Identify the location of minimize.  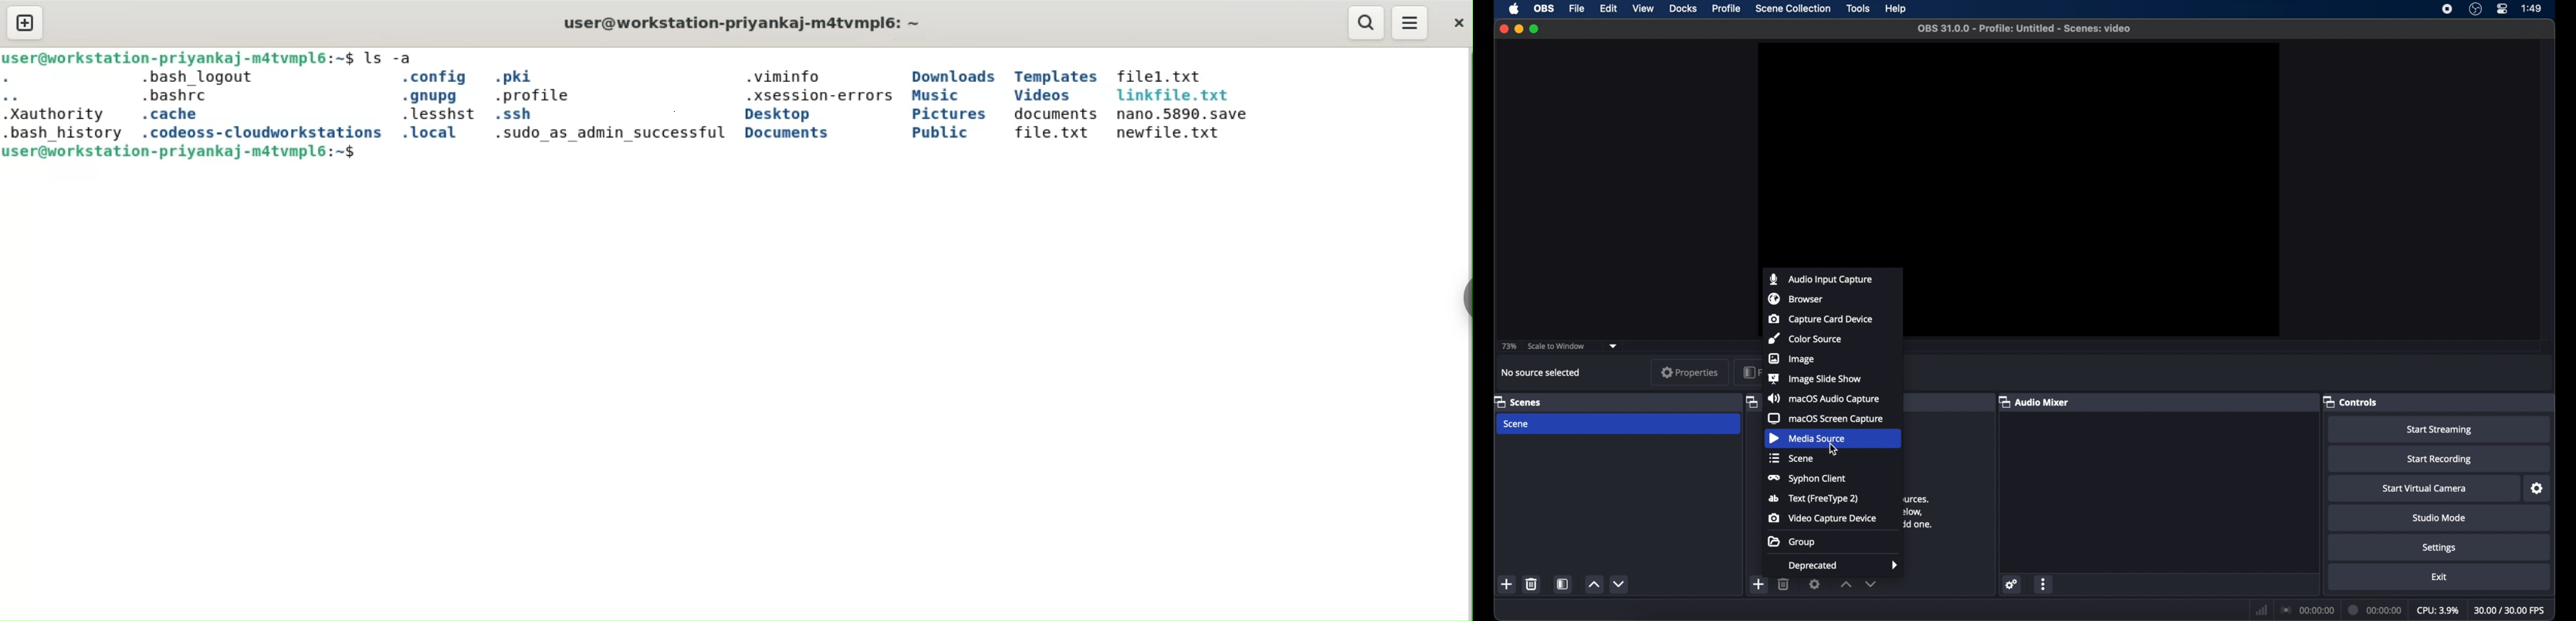
(1519, 29).